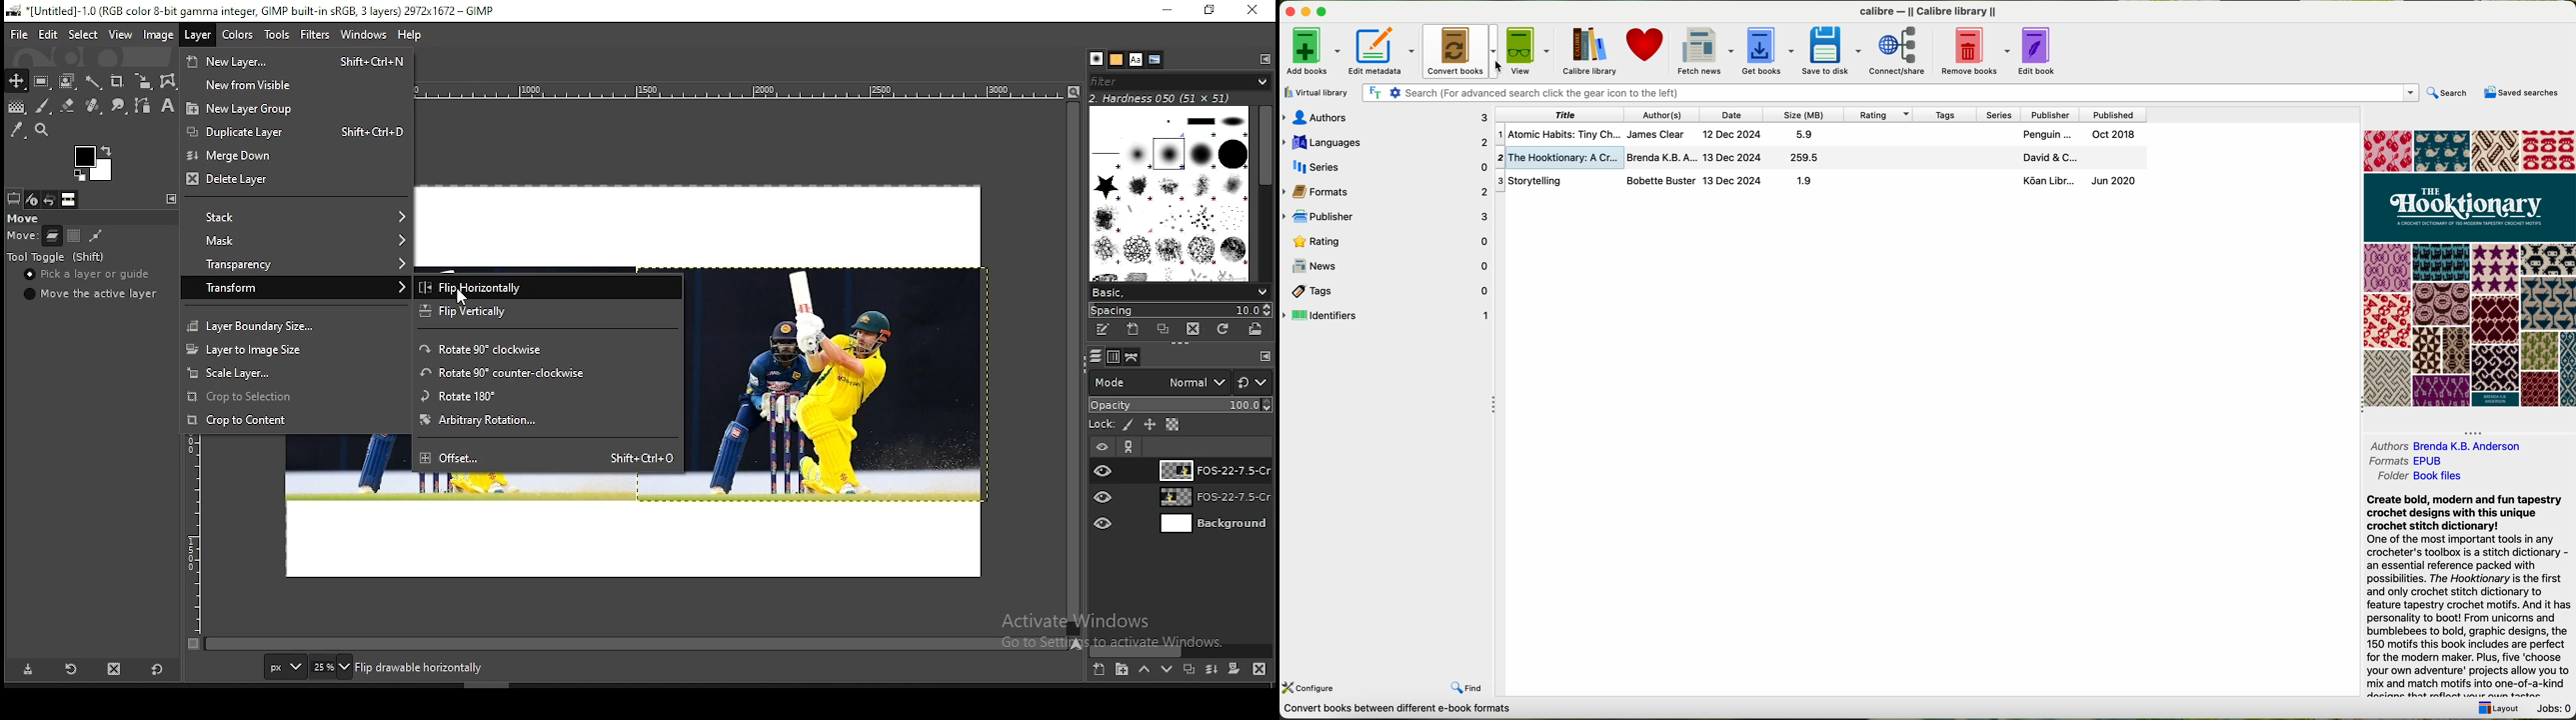 Image resolution: width=2576 pixels, height=728 pixels. I want to click on Shortcut key, so click(372, 60).